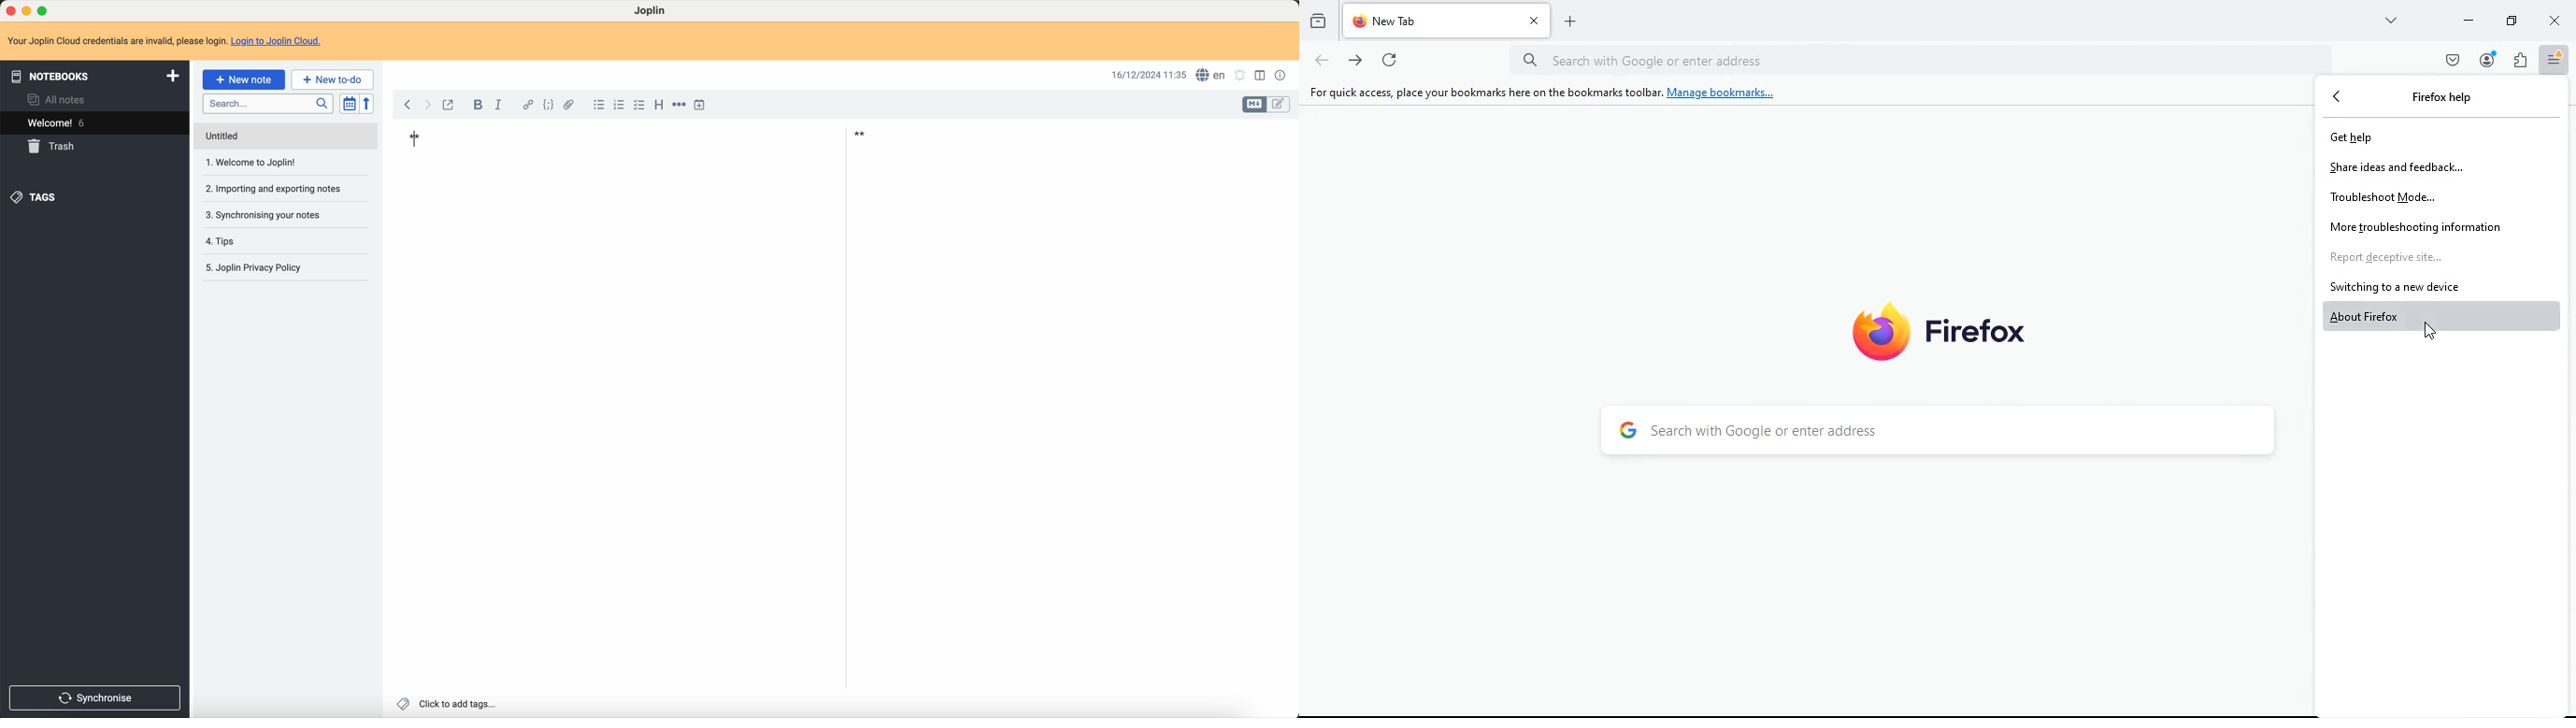  Describe the element at coordinates (476, 104) in the screenshot. I see `bold` at that location.